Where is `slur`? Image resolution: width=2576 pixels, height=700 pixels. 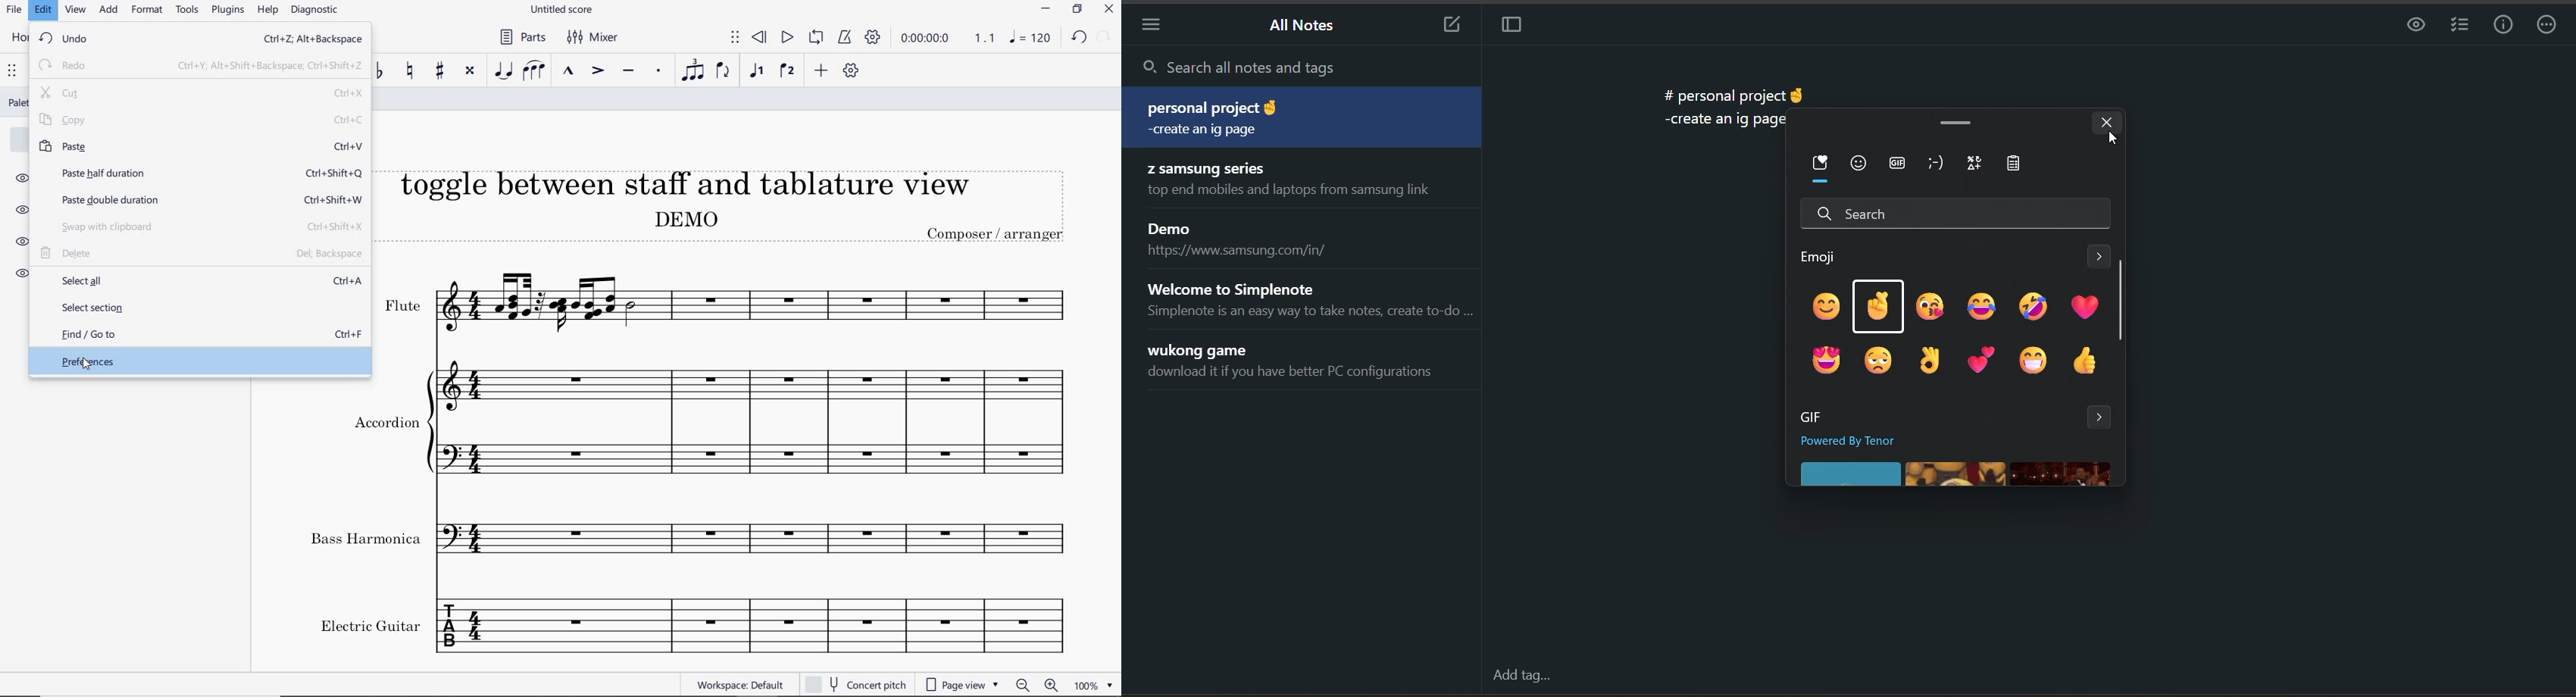 slur is located at coordinates (535, 71).